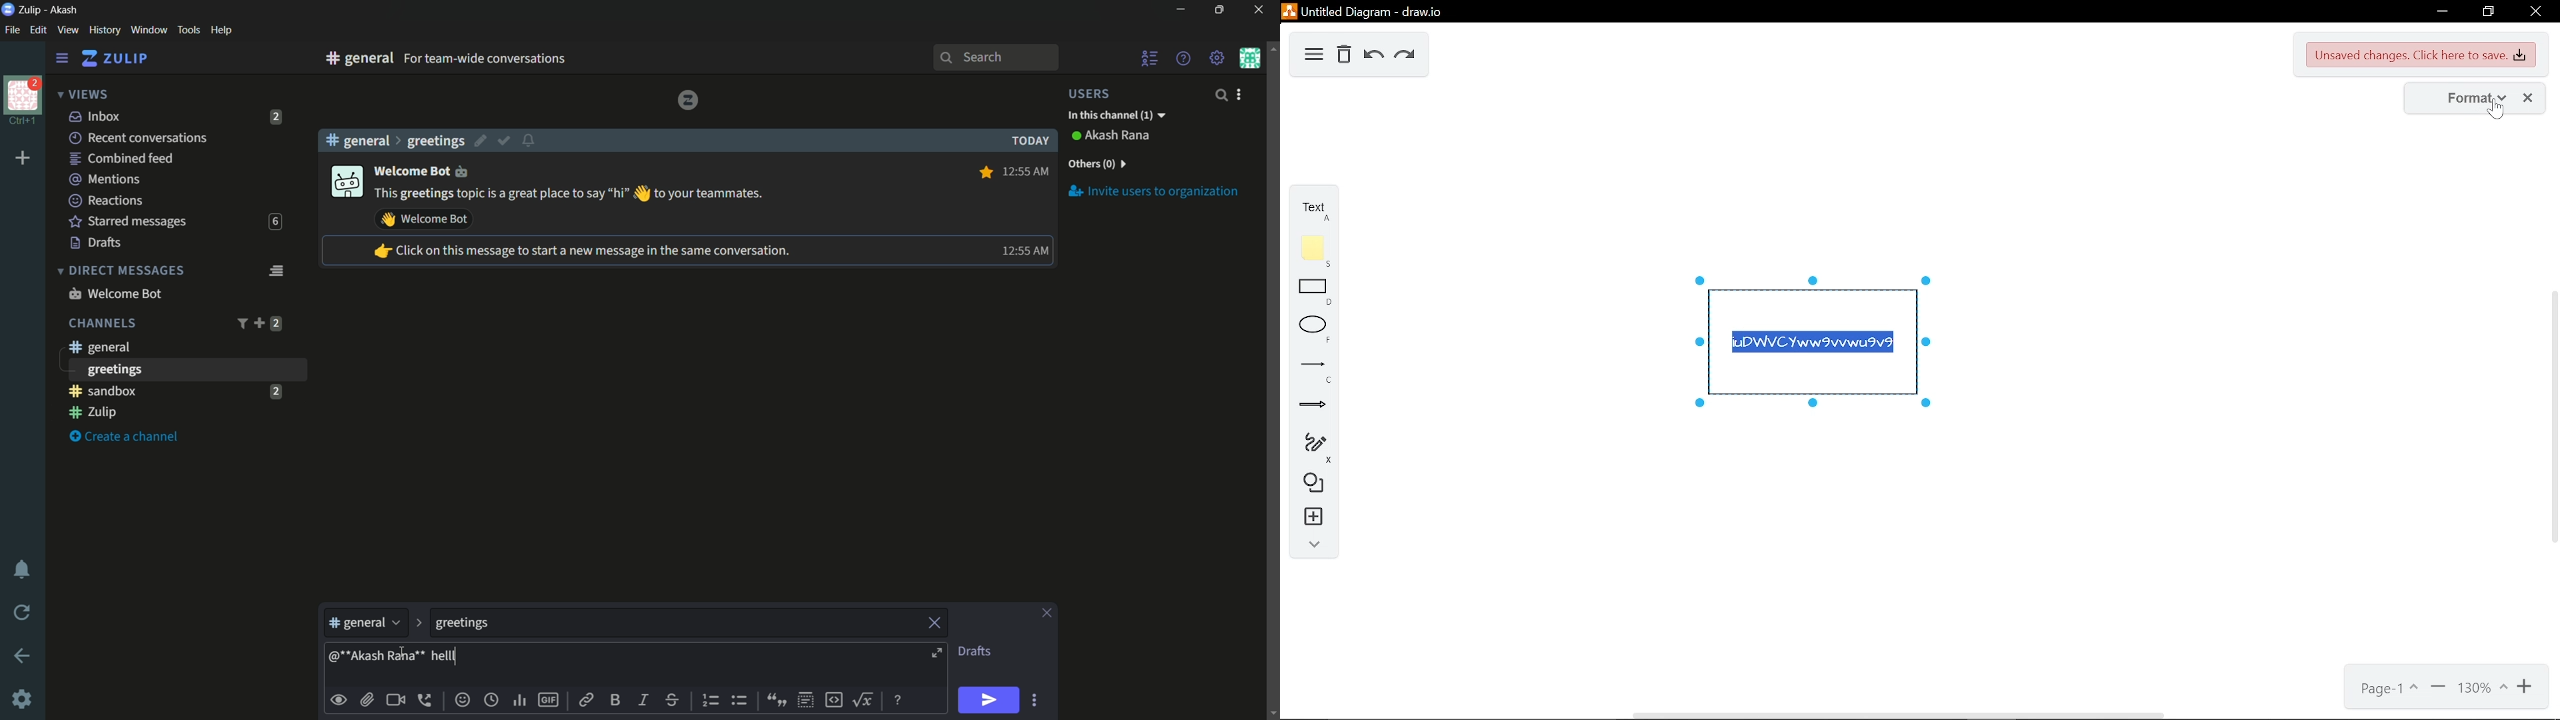 This screenshot has width=2576, height=728. Describe the element at coordinates (642, 699) in the screenshot. I see `italic` at that location.